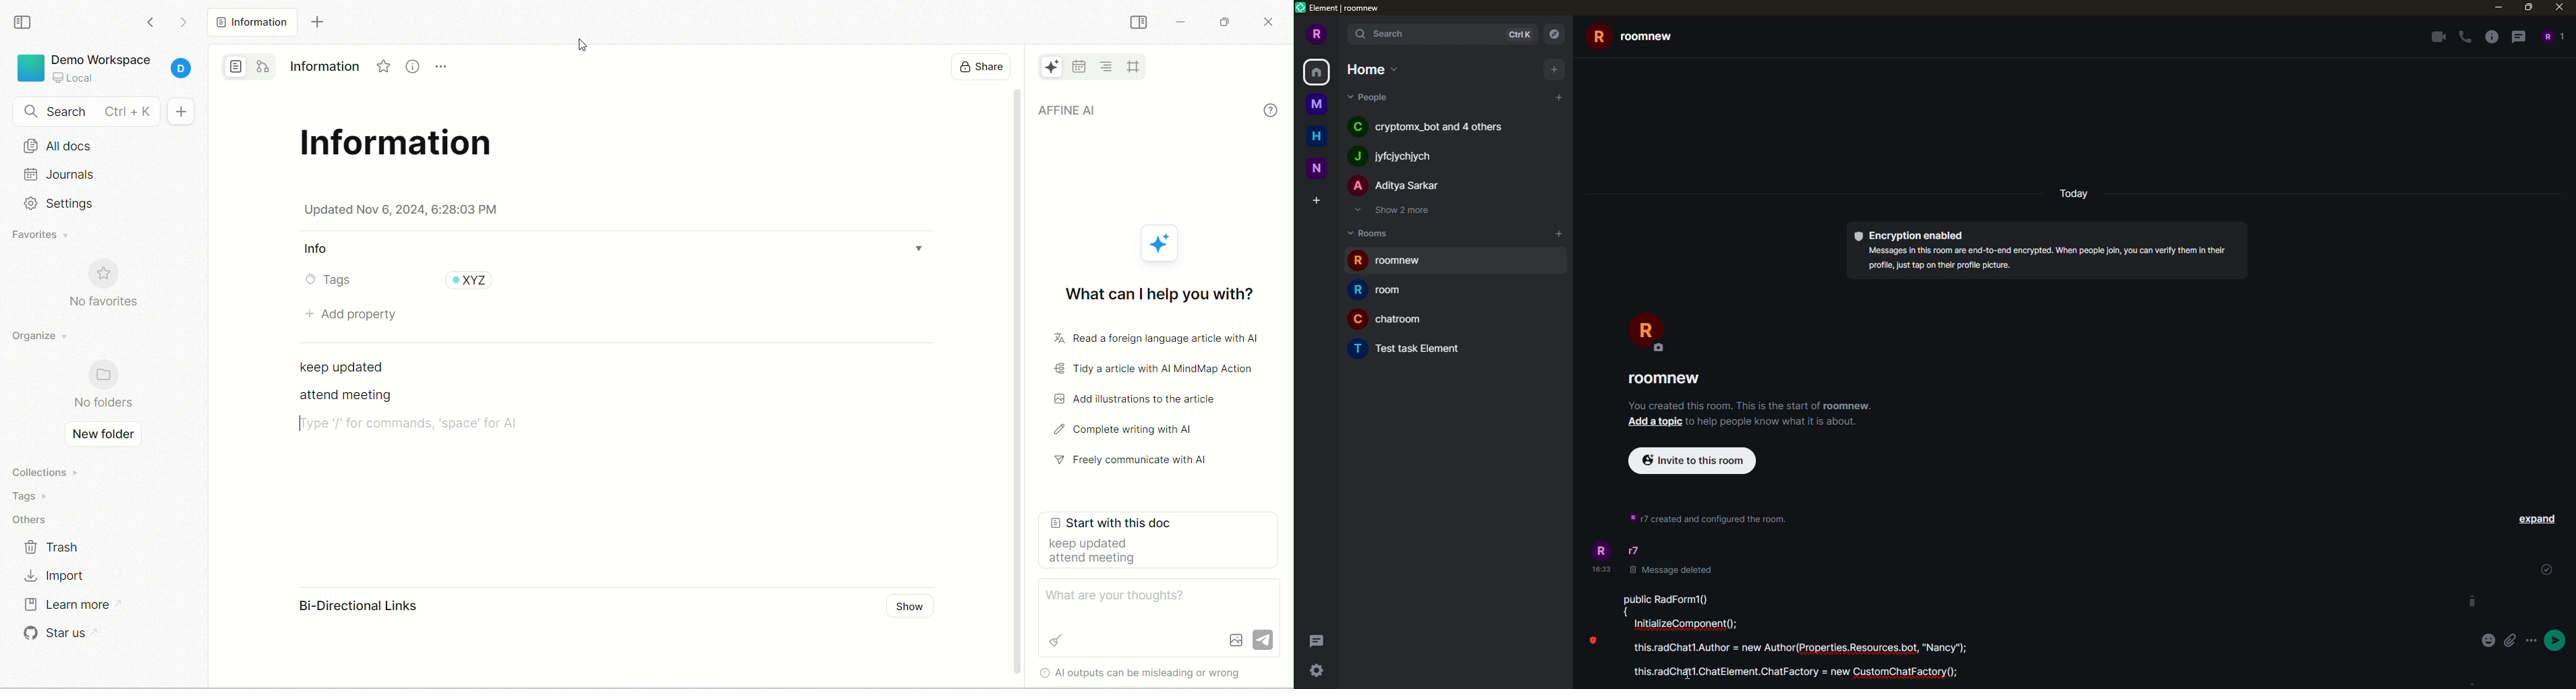 The image size is (2576, 700). I want to click on message deleted, so click(1672, 569).